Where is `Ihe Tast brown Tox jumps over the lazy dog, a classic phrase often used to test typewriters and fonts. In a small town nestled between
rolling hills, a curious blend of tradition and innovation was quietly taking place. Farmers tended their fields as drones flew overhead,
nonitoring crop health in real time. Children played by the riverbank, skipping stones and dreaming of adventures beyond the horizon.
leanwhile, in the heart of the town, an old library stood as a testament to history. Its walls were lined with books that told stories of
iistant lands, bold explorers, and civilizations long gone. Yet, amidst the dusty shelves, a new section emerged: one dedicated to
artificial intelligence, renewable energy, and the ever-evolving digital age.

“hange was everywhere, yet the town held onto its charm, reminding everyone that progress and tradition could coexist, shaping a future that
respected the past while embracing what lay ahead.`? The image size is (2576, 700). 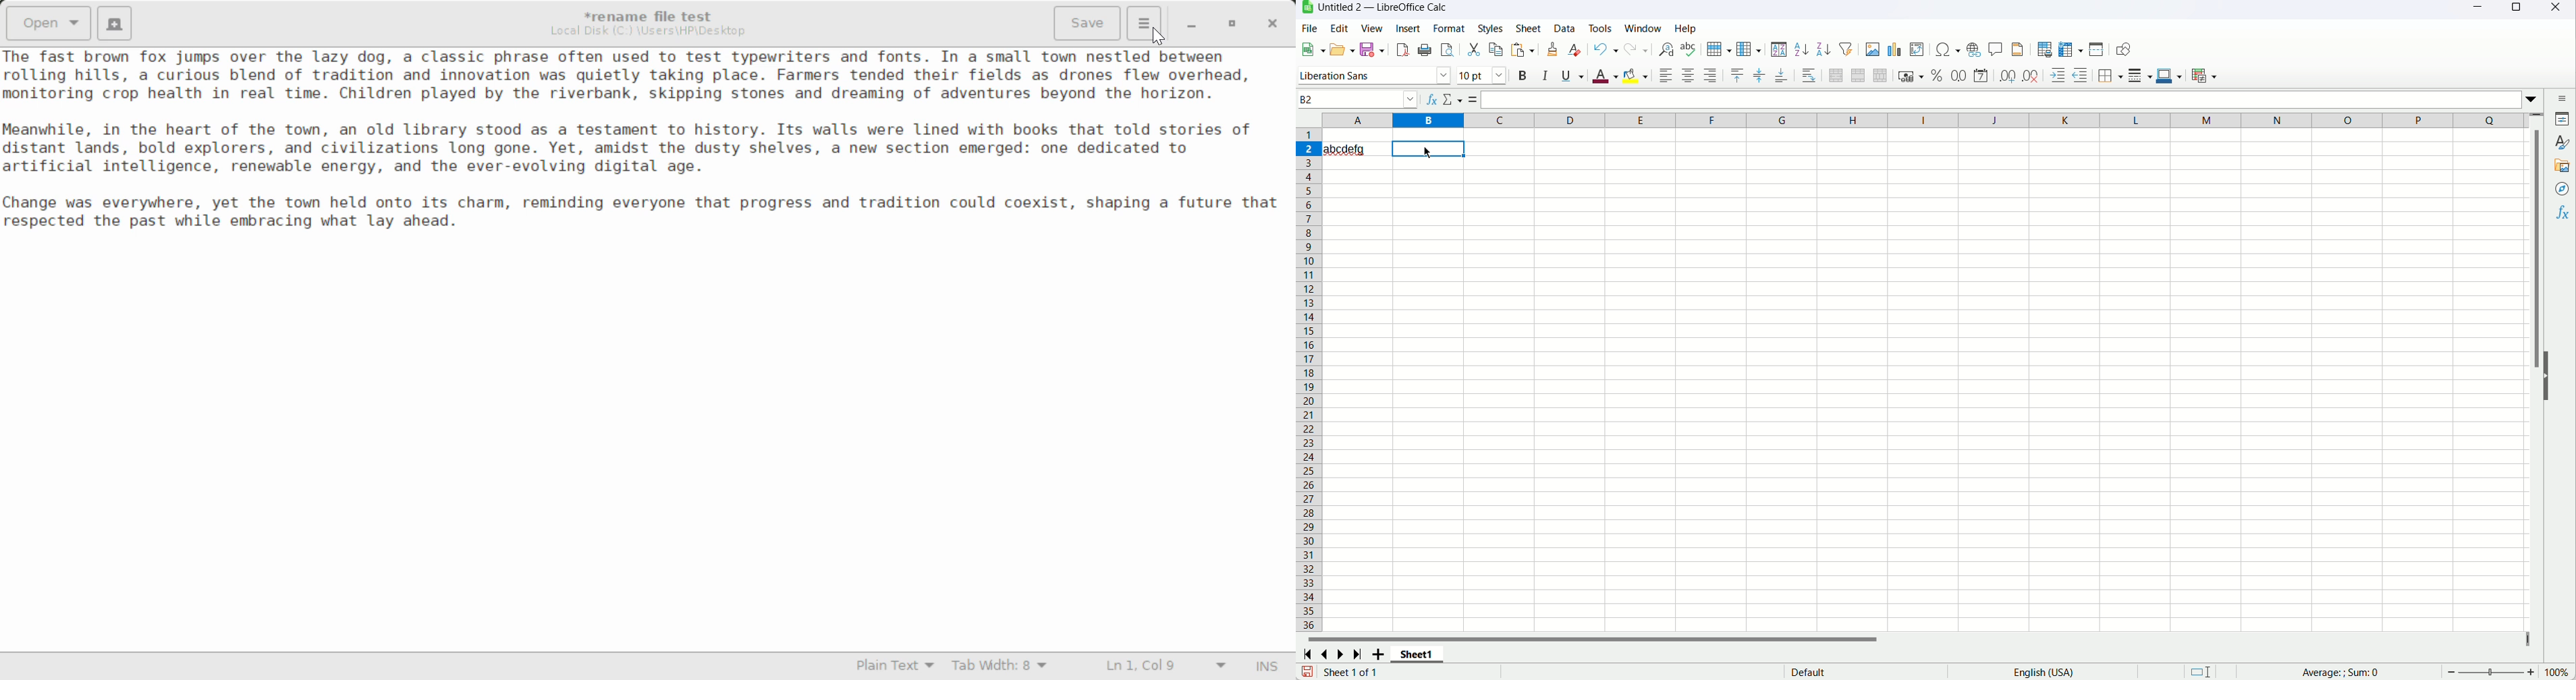
Ihe Tast brown Tox jumps over the lazy dog, a classic phrase often used to test typewriters and fonts. In a small town nestled between
rolling hills, a curious blend of tradition and innovation was quietly taking place. Farmers tended their fields as drones flew overhead,
nonitoring crop health in real time. Children played by the riverbank, skipping stones and dreaming of adventures beyond the horizon.
leanwhile, in the heart of the town, an old library stood as a testament to history. Its walls were lined with books that told stories of
iistant lands, bold explorers, and civilizations long gone. Yet, amidst the dusty shelves, a new section emerged: one dedicated to
artificial intelligence, renewable energy, and the ever-evolving digital age.

“hange was everywhere, yet the town held onto its charm, reminding everyone that progress and tradition could coexist, shaping a future that
respected the past while embracing what lay ahead. is located at coordinates (648, 142).